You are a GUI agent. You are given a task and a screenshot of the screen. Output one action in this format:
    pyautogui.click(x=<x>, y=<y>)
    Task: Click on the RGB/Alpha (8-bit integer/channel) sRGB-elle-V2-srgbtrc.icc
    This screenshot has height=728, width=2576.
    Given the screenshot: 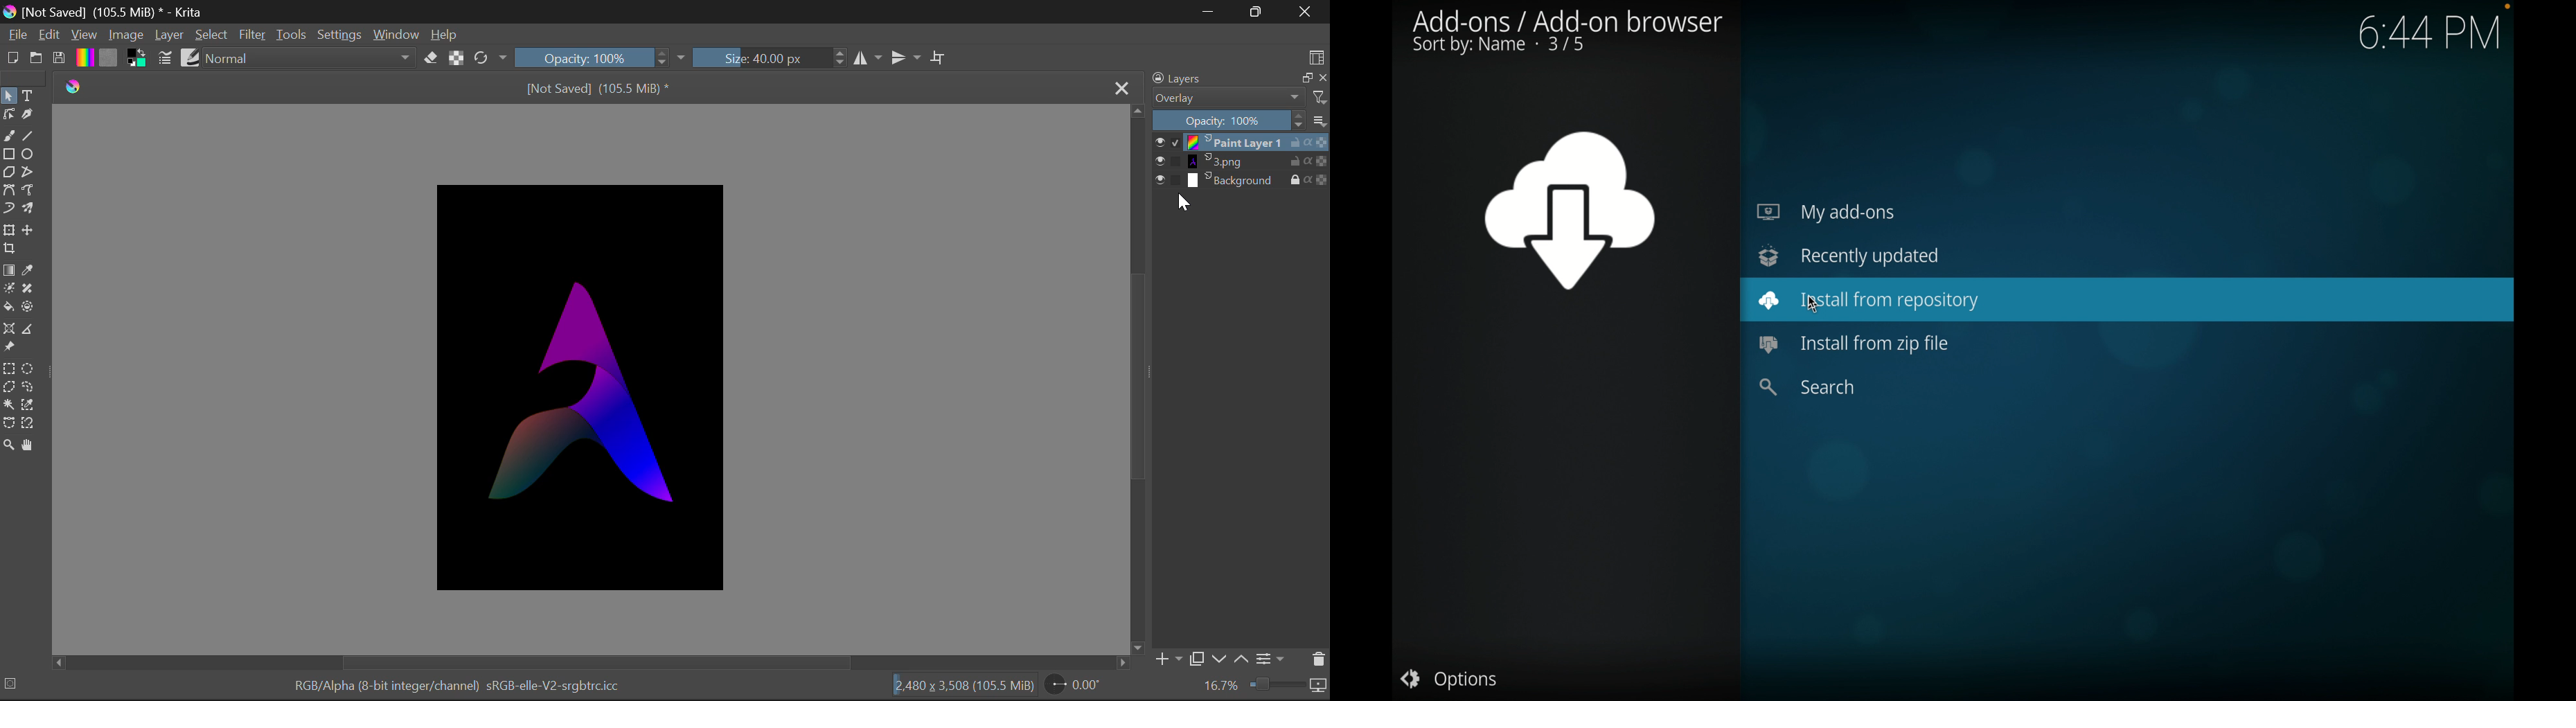 What is the action you would take?
    pyautogui.click(x=459, y=686)
    